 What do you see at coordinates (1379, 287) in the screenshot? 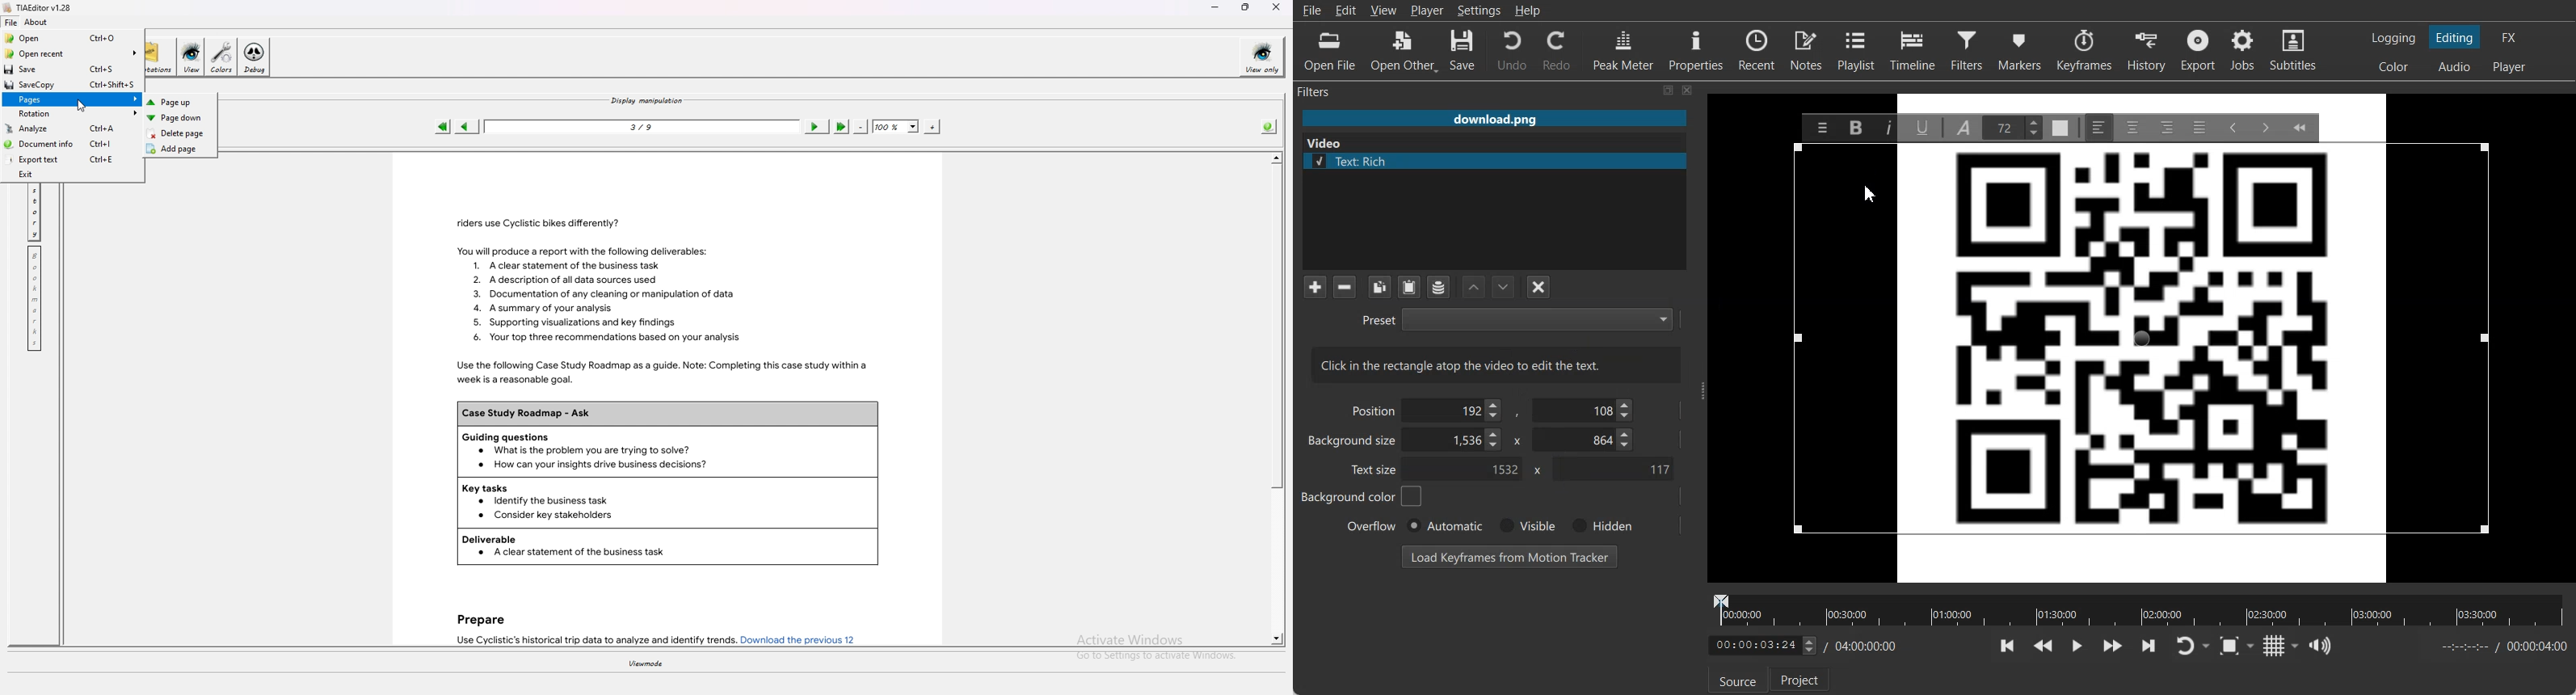
I see `Copy checked filters` at bounding box center [1379, 287].